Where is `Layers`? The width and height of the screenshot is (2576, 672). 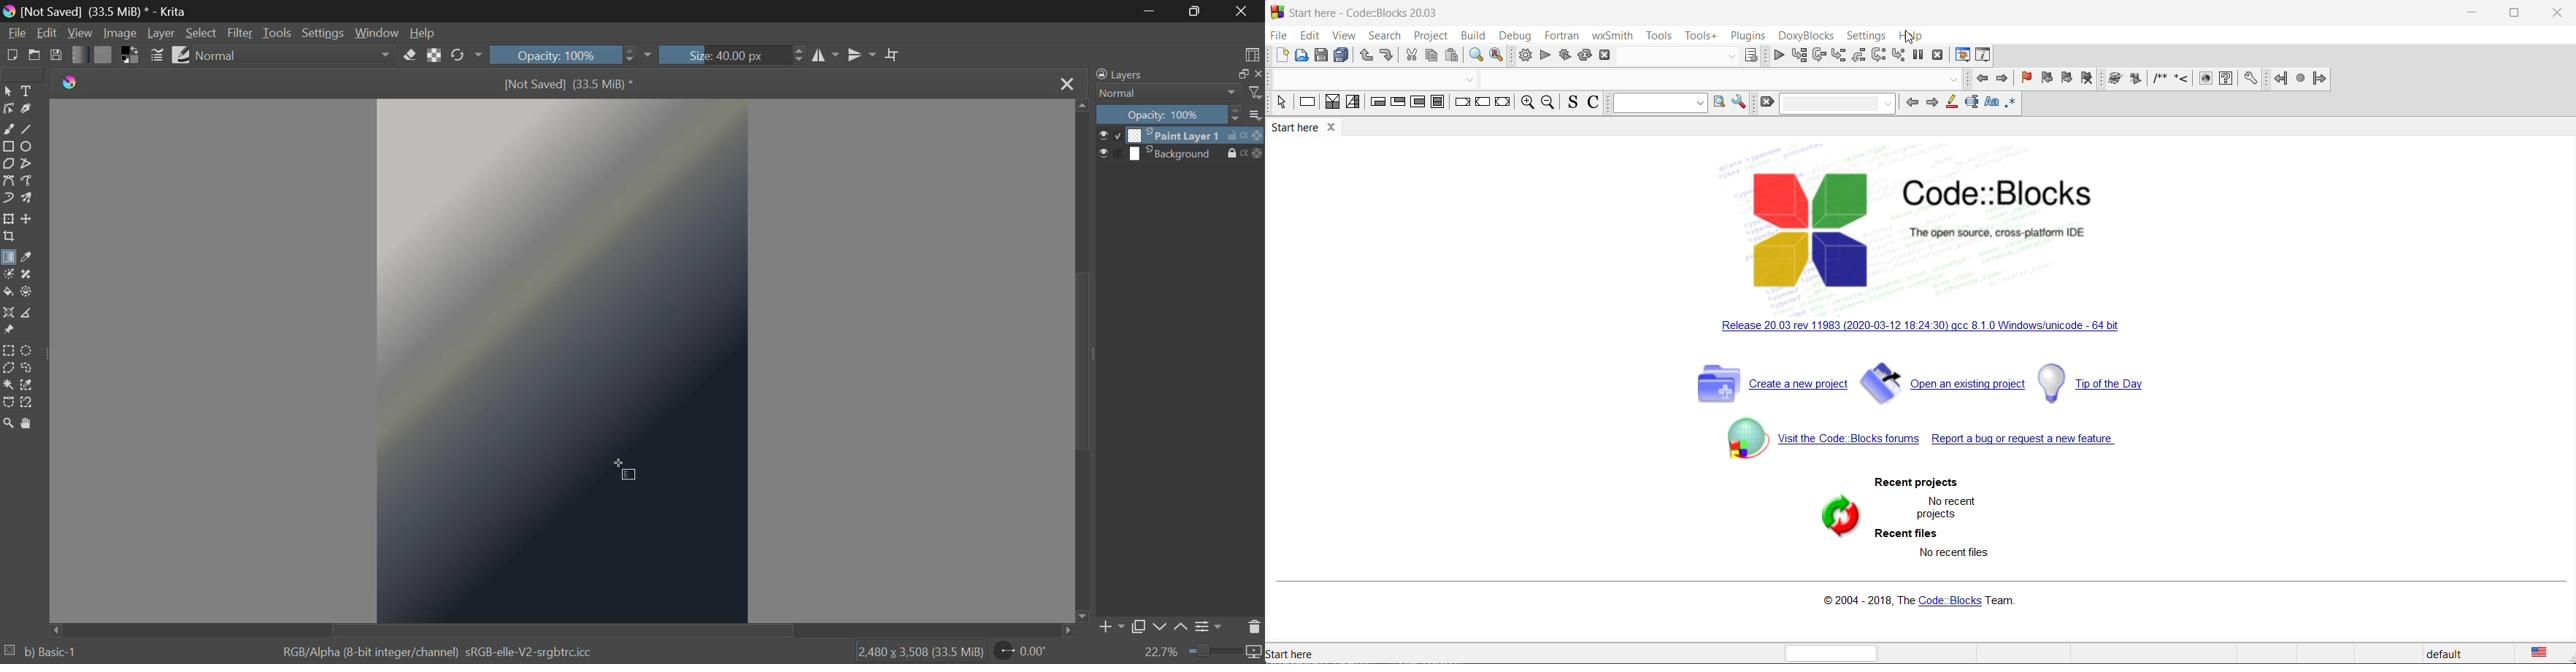 Layers is located at coordinates (1120, 75).